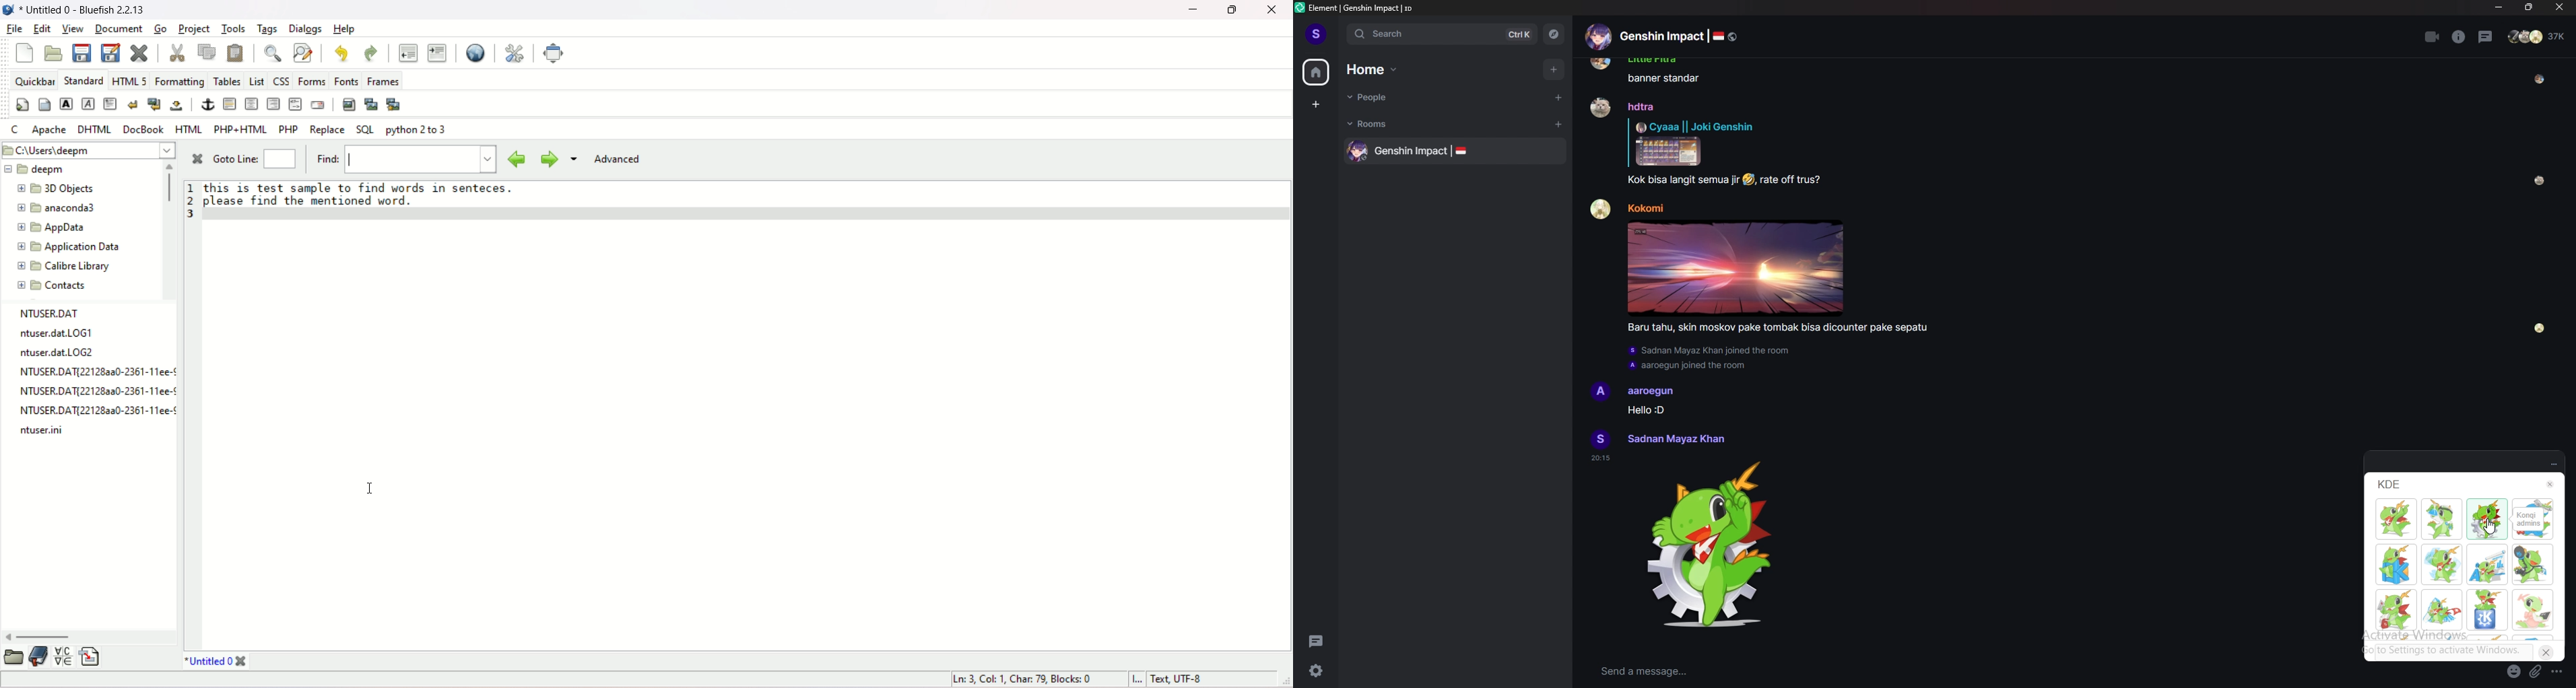 The height and width of the screenshot is (700, 2576). What do you see at coordinates (1316, 73) in the screenshot?
I see `home` at bounding box center [1316, 73].